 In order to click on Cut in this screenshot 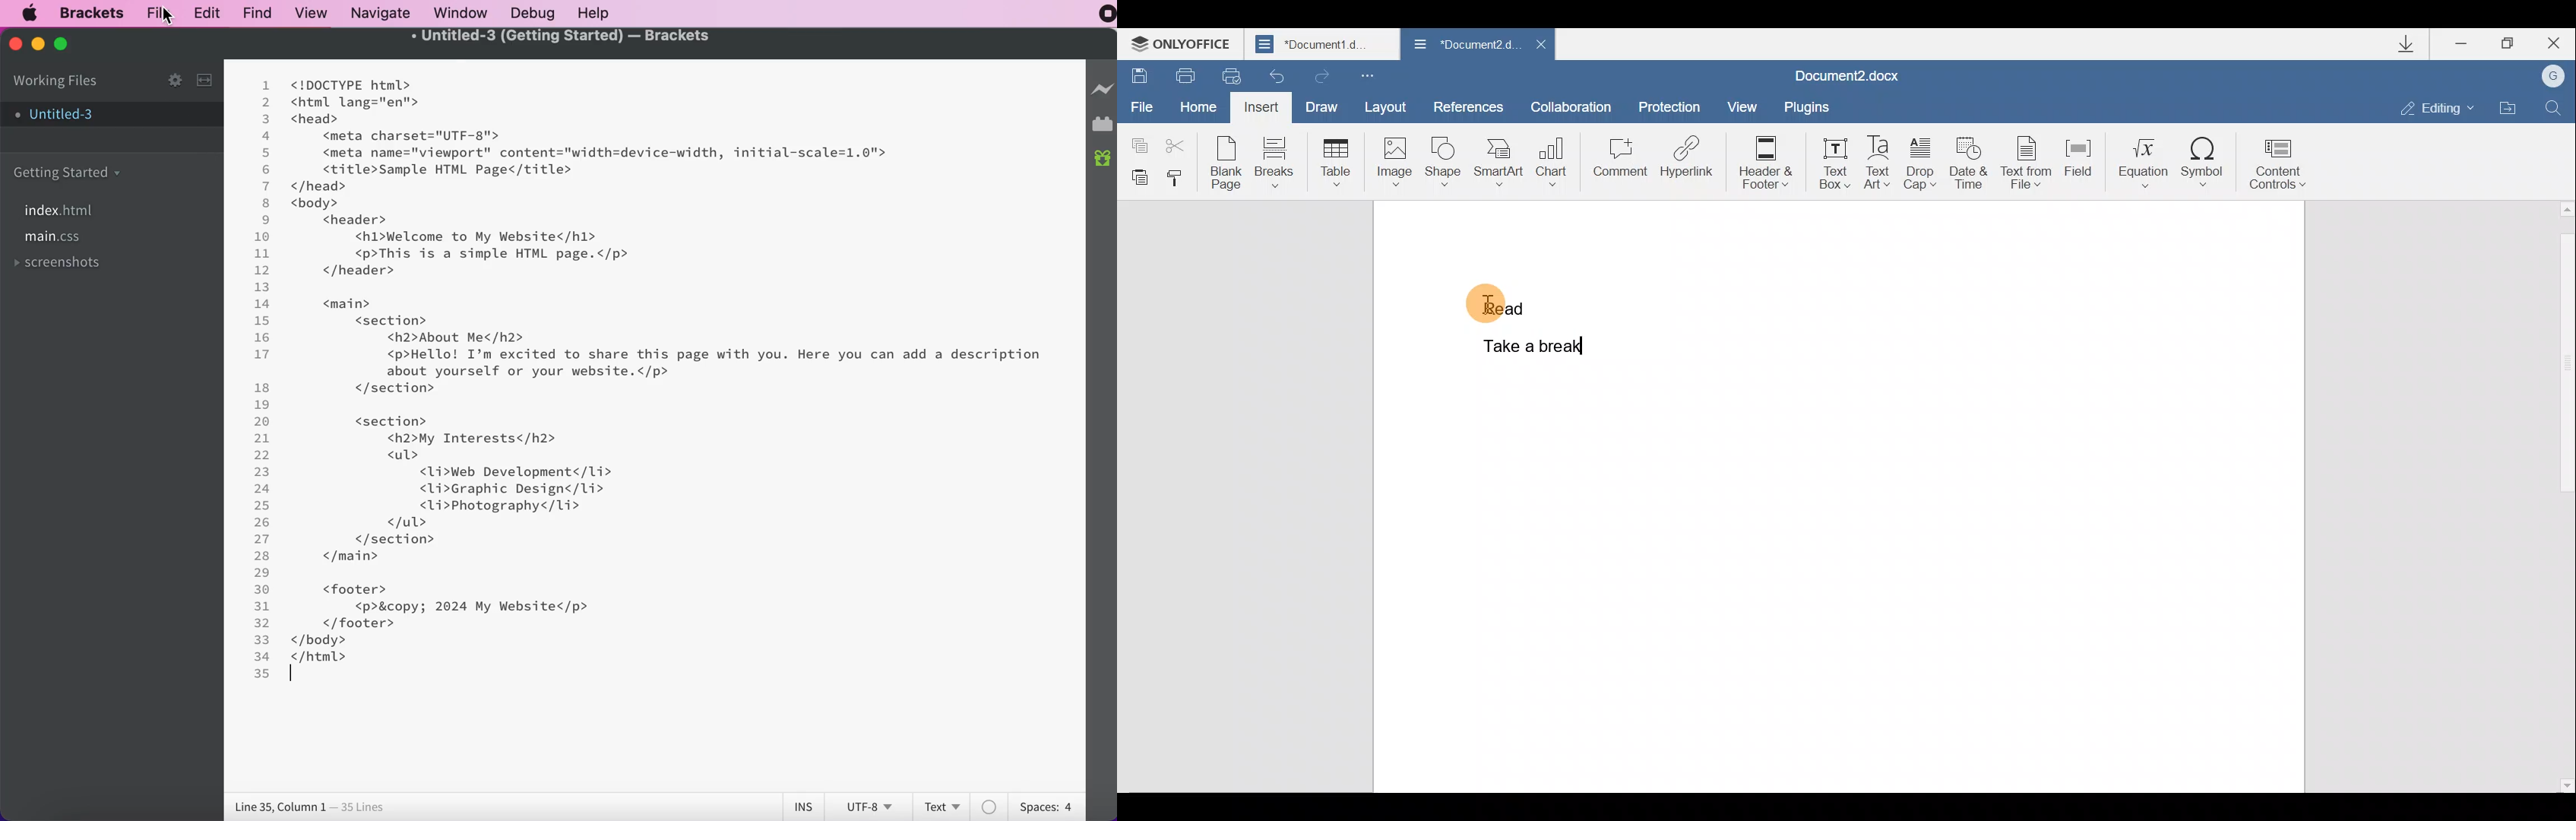, I will do `click(1180, 140)`.